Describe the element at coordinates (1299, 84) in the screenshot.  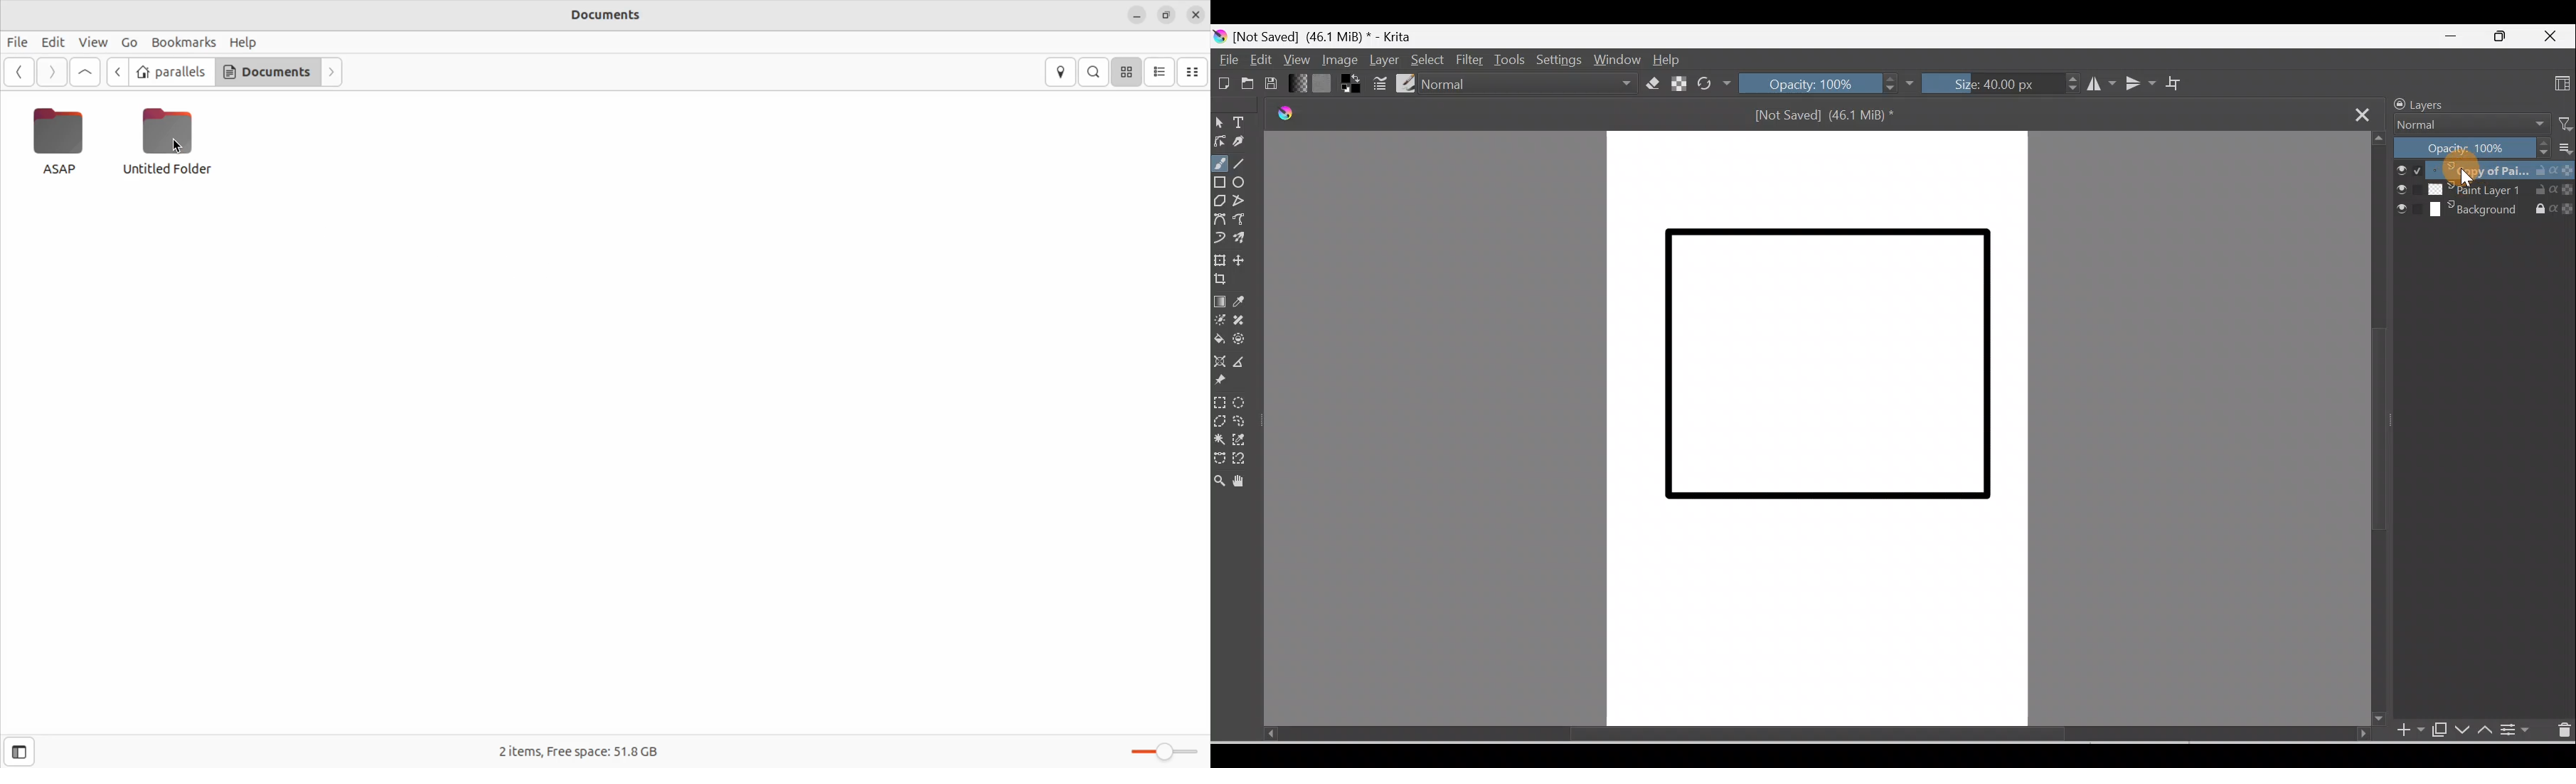
I see `Fill gradients` at that location.